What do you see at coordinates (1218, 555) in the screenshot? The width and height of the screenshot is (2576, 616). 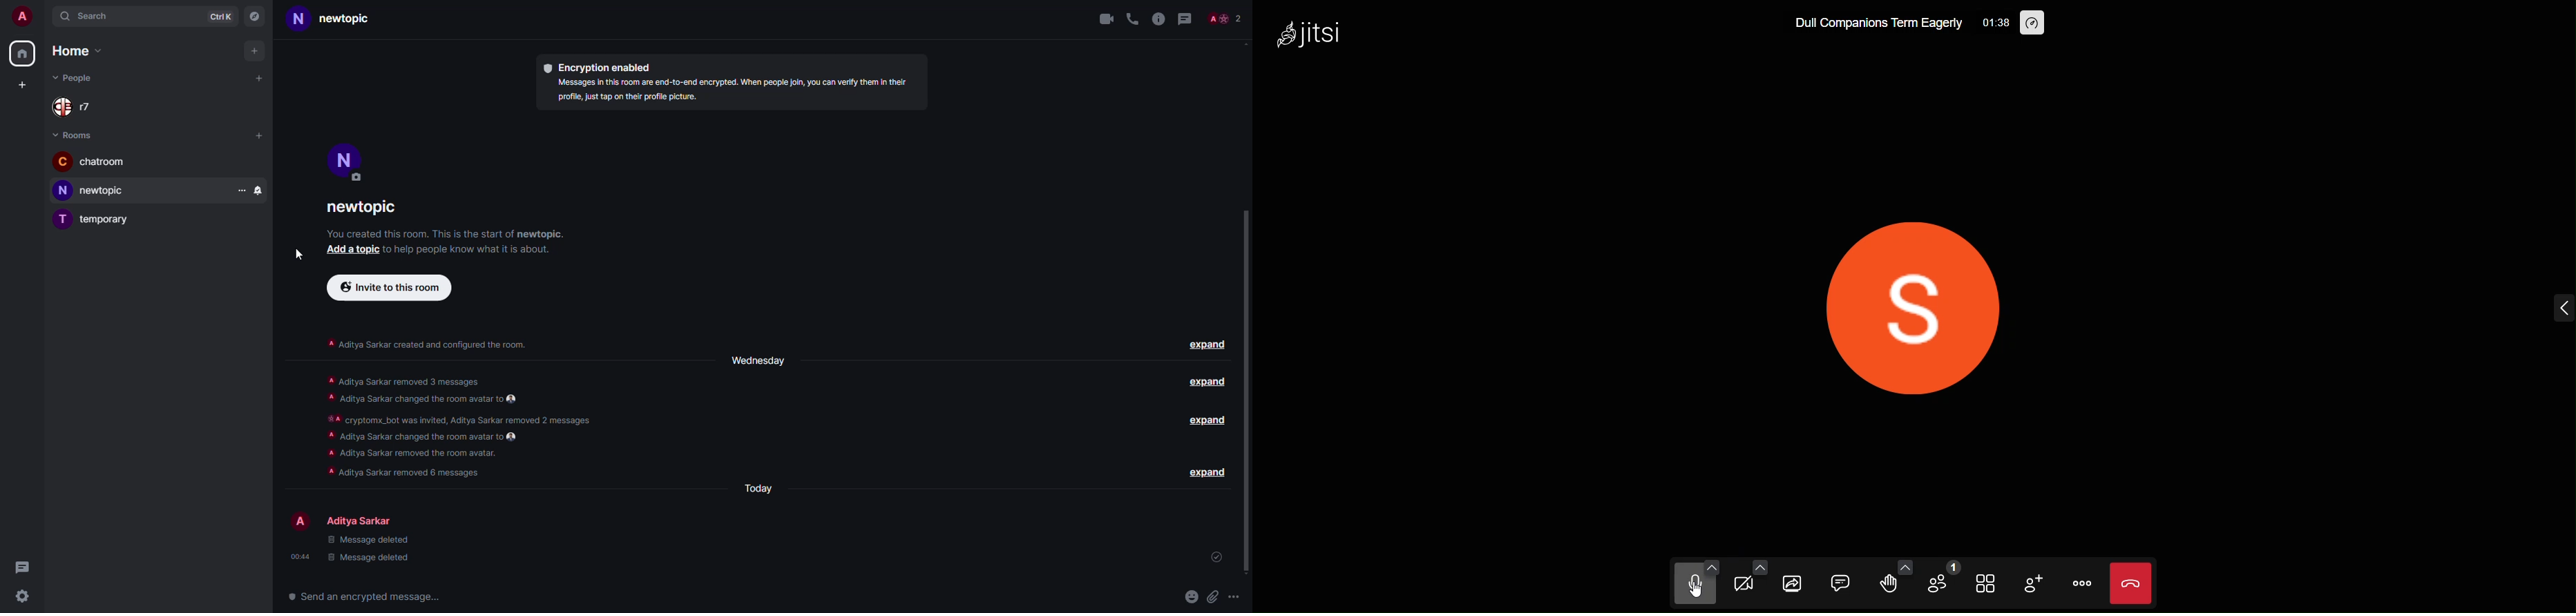 I see `sent` at bounding box center [1218, 555].